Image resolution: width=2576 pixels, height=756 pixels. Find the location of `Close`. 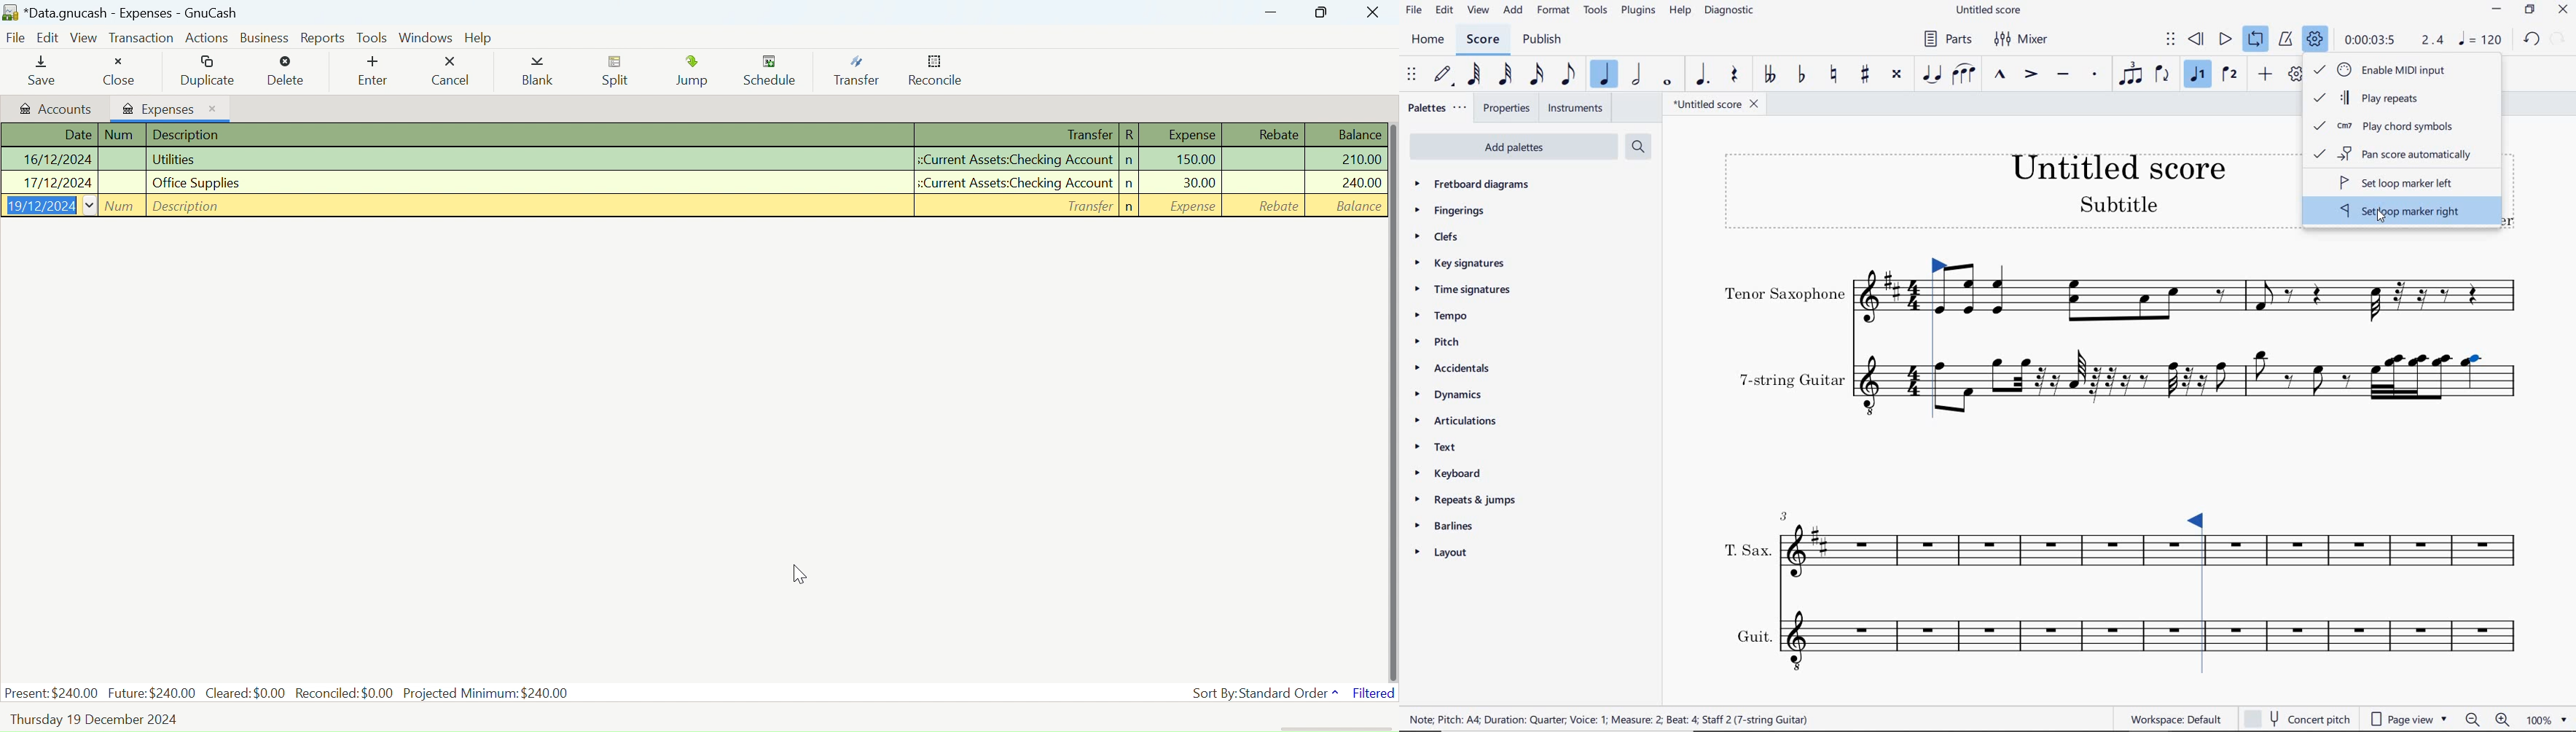

Close is located at coordinates (123, 71).